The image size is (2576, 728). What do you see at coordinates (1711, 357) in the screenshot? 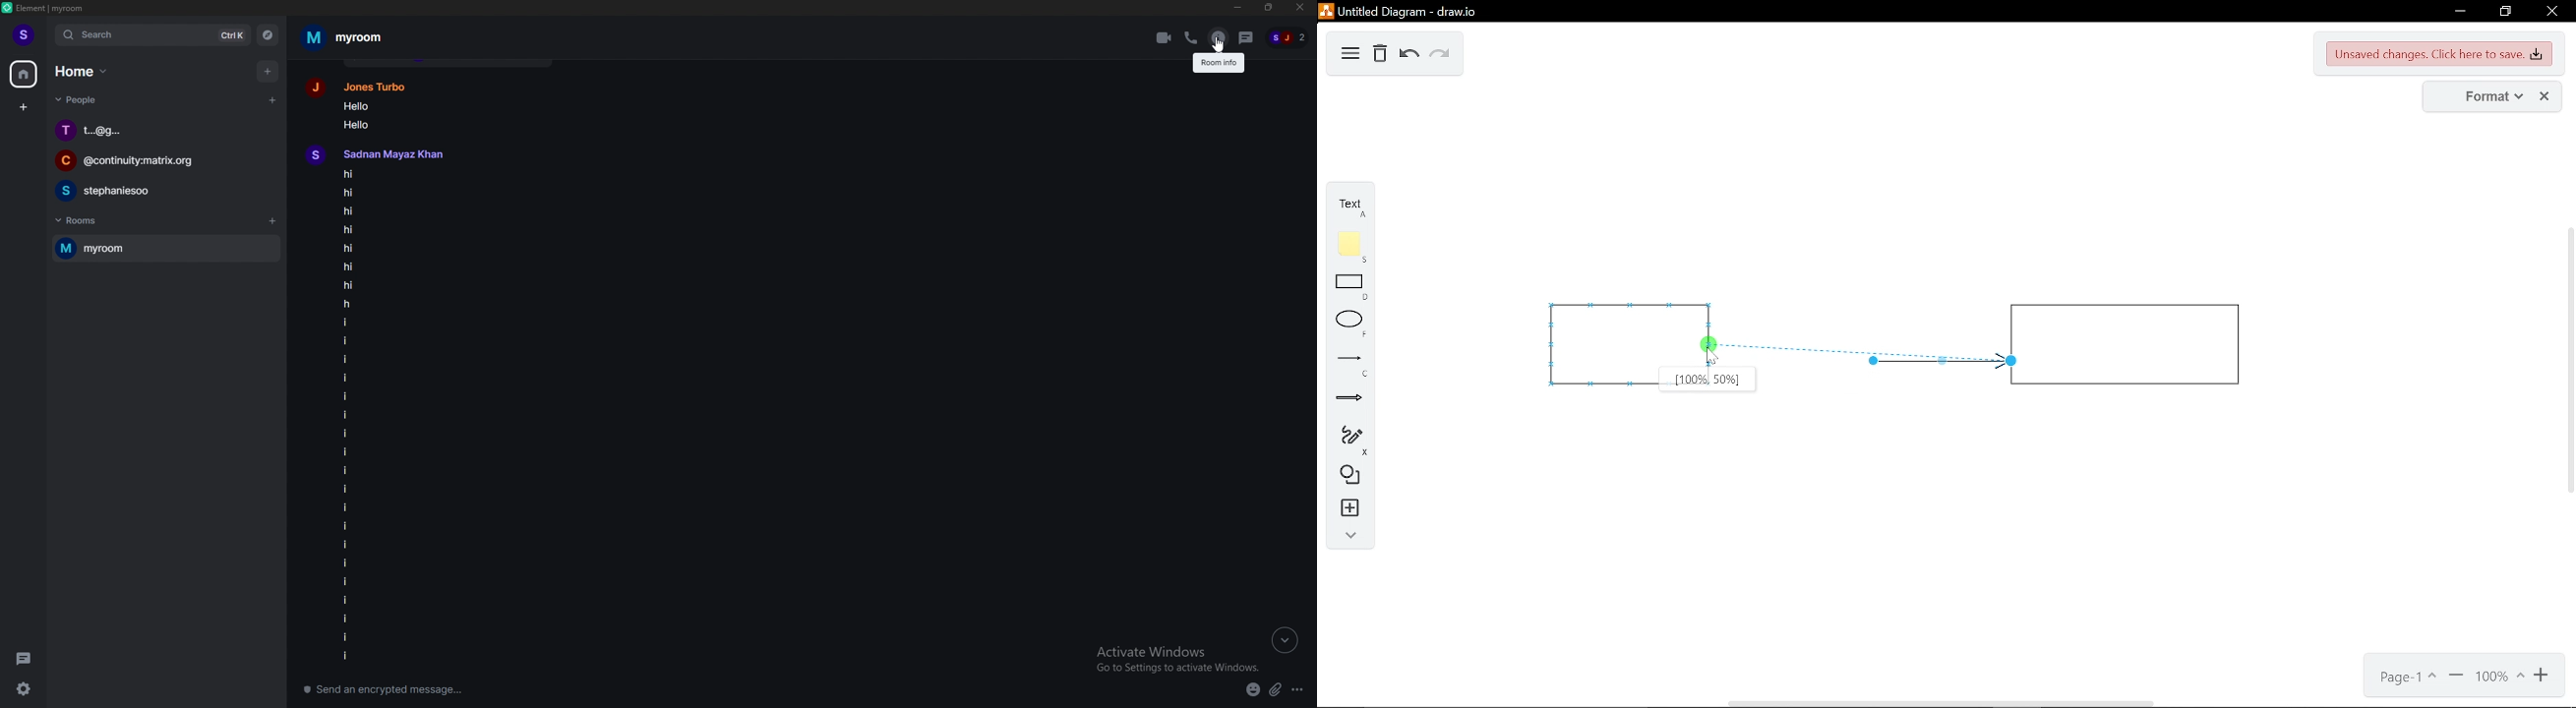
I see `Cursor` at bounding box center [1711, 357].